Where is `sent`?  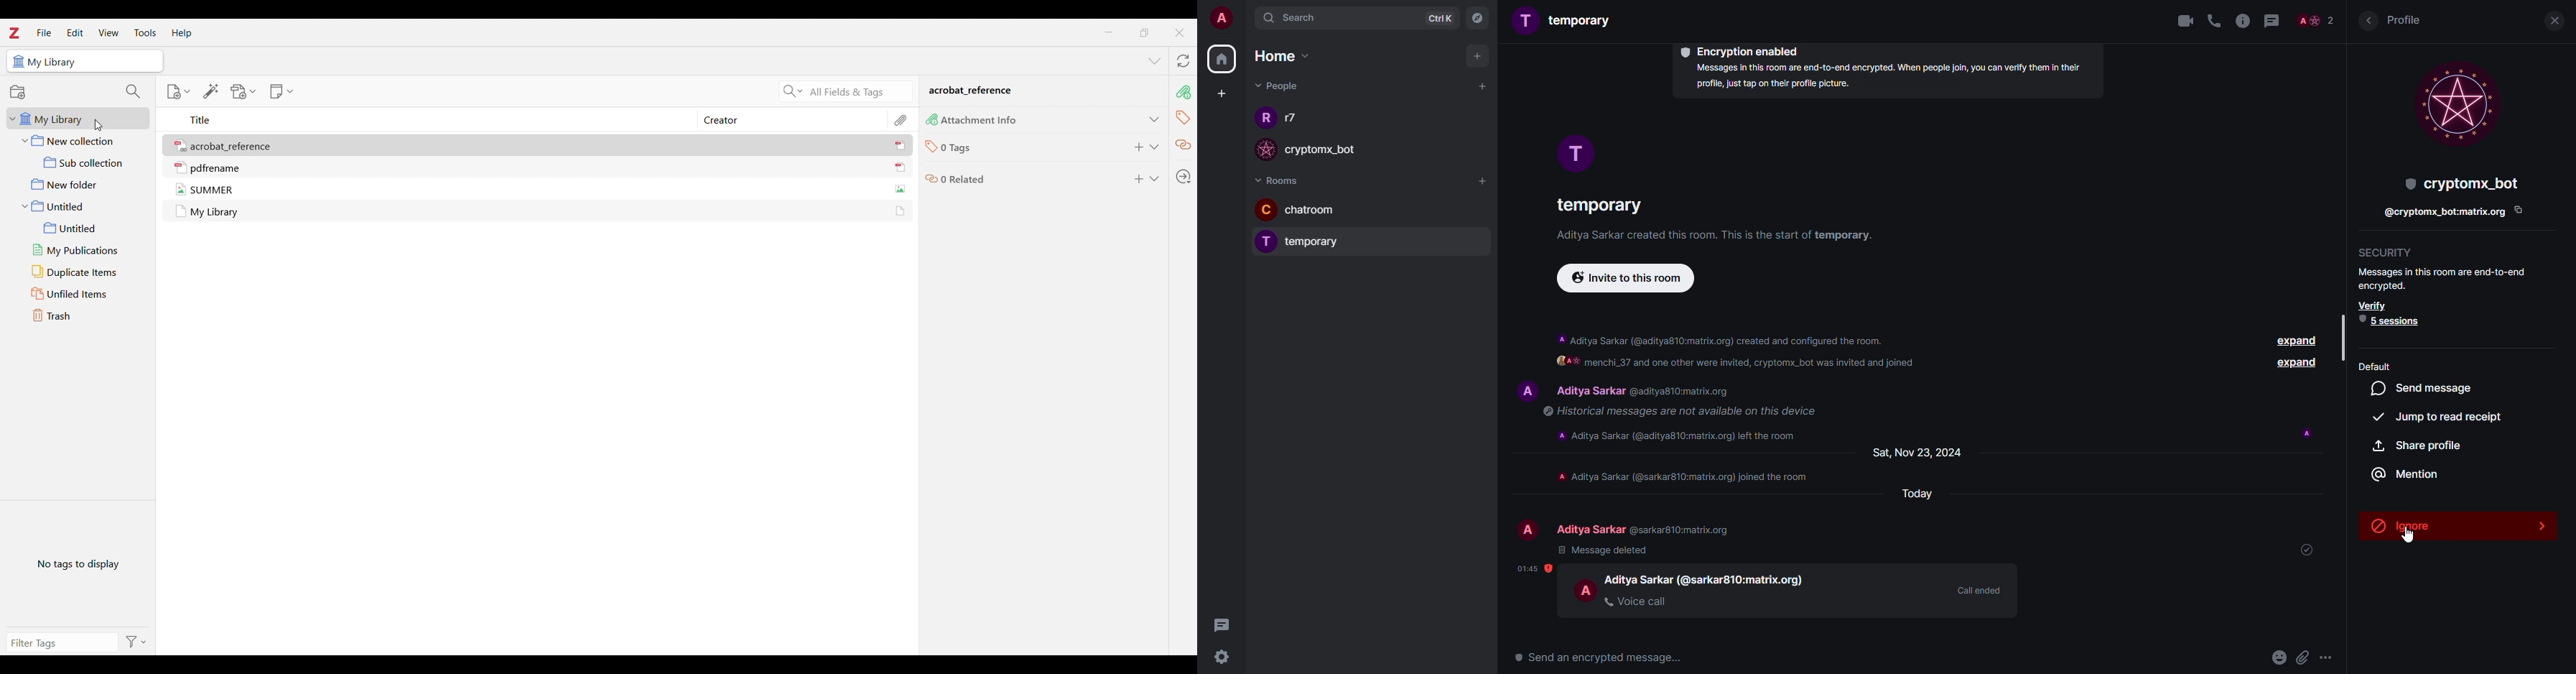
sent is located at coordinates (2311, 549).